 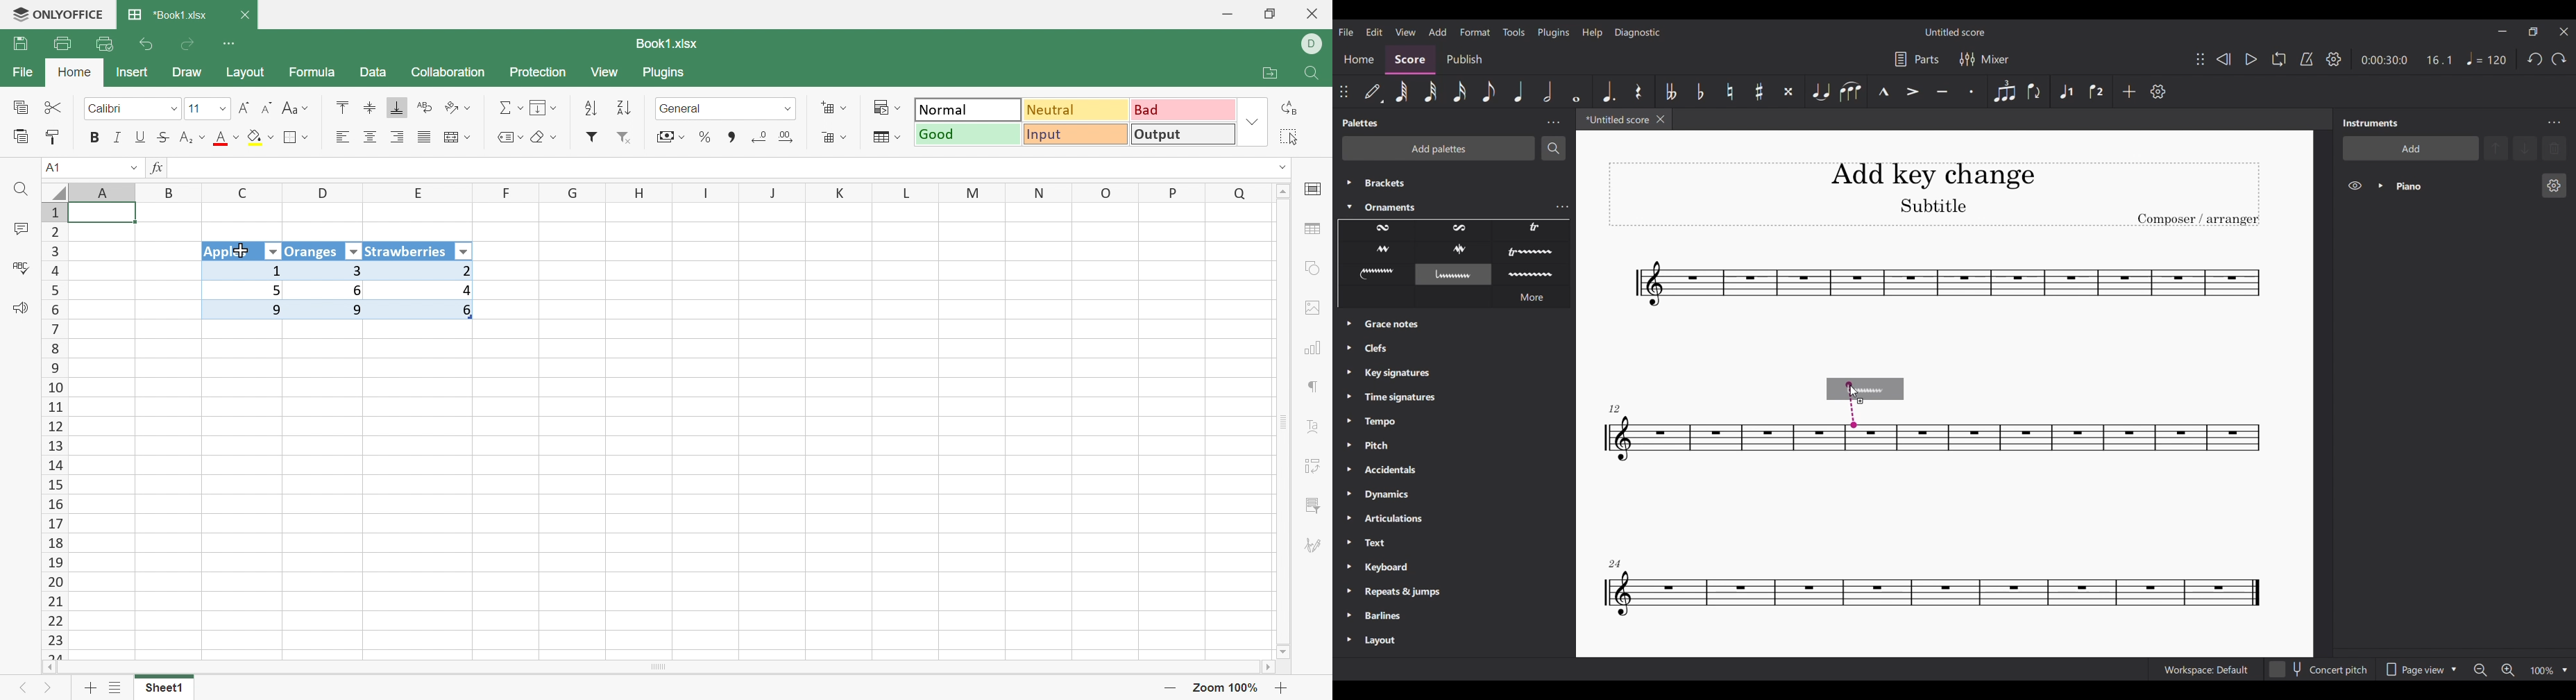 I want to click on Whole note, so click(x=1577, y=91).